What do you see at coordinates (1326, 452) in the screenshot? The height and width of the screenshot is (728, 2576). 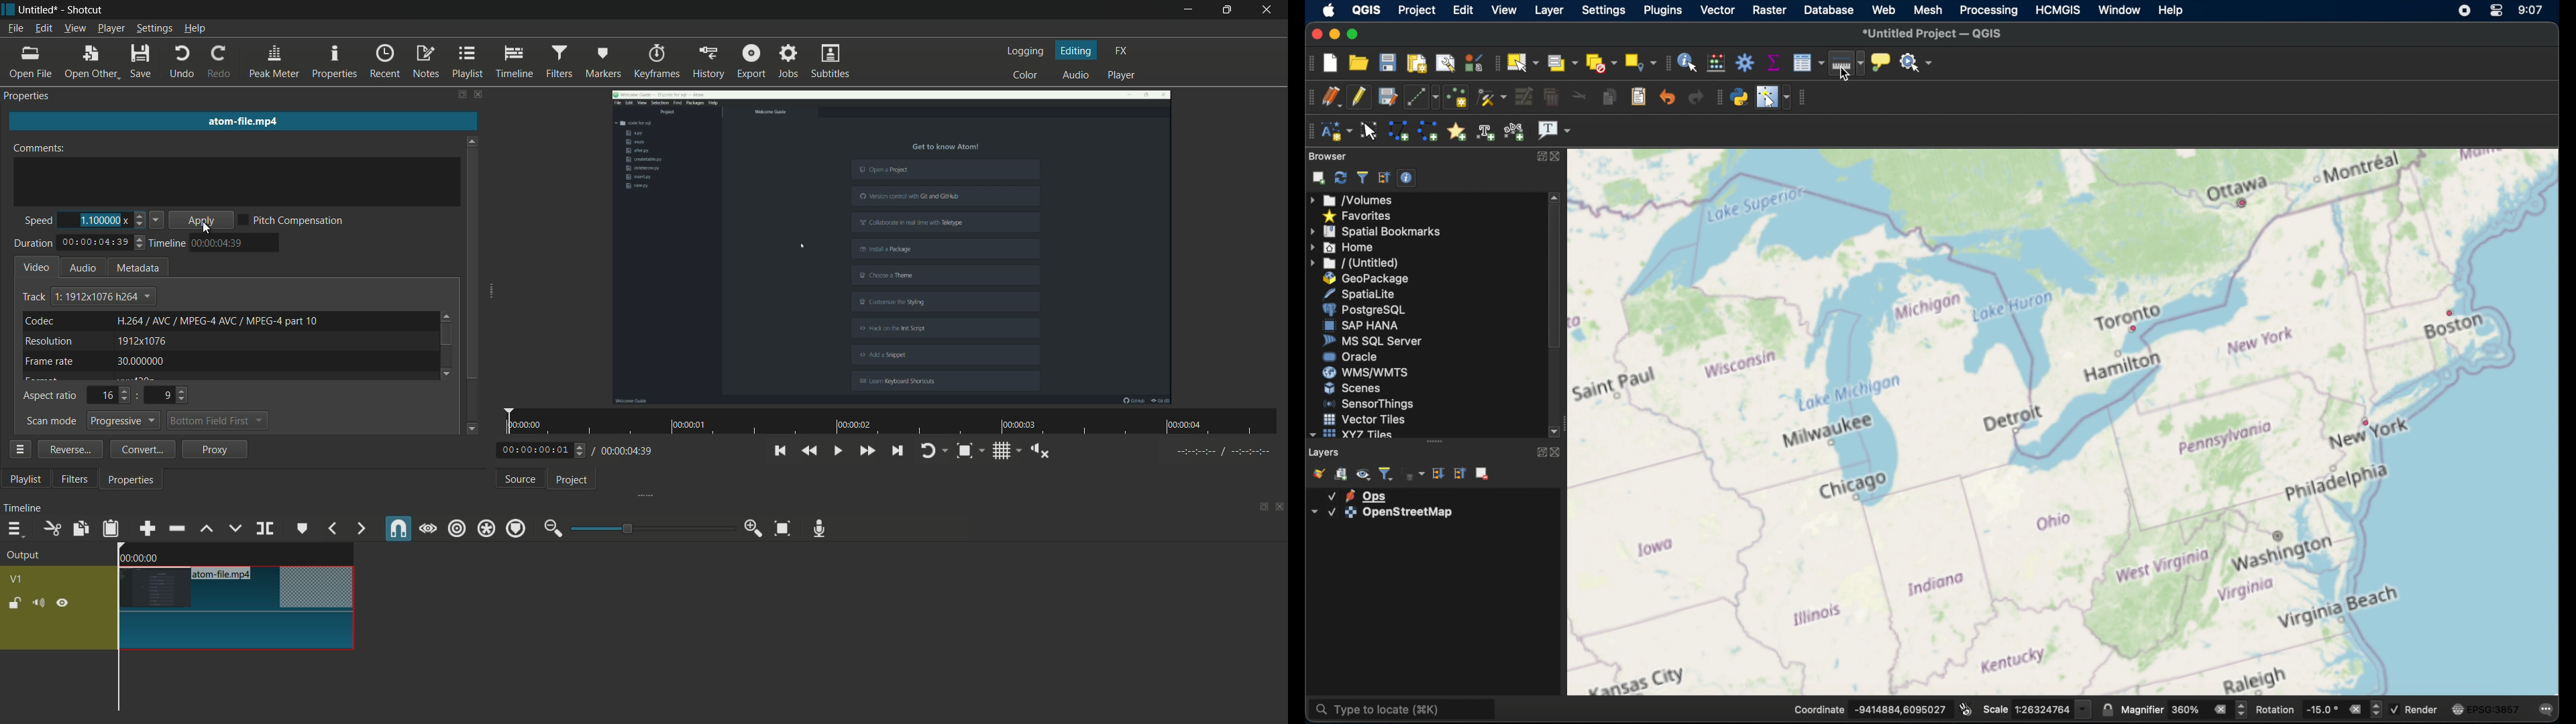 I see `layers` at bounding box center [1326, 452].